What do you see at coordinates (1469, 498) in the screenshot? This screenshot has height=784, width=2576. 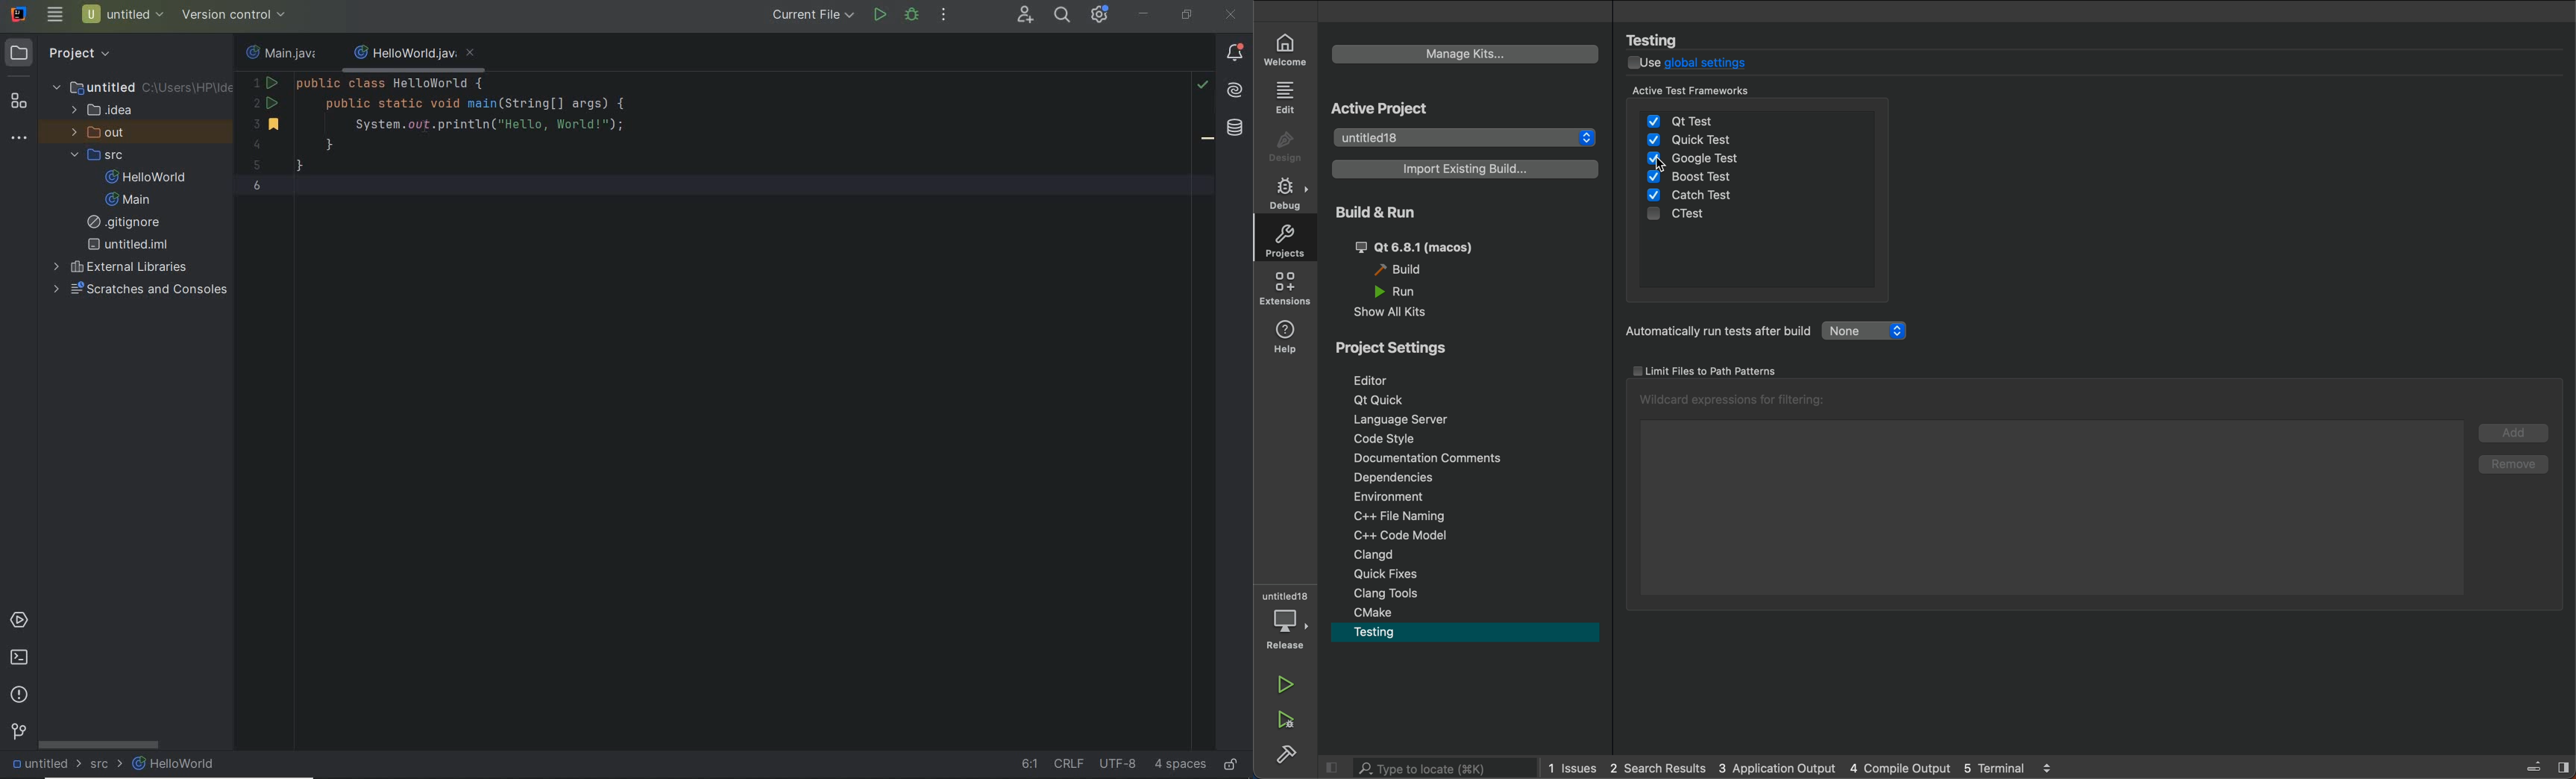 I see `Environment ` at bounding box center [1469, 498].